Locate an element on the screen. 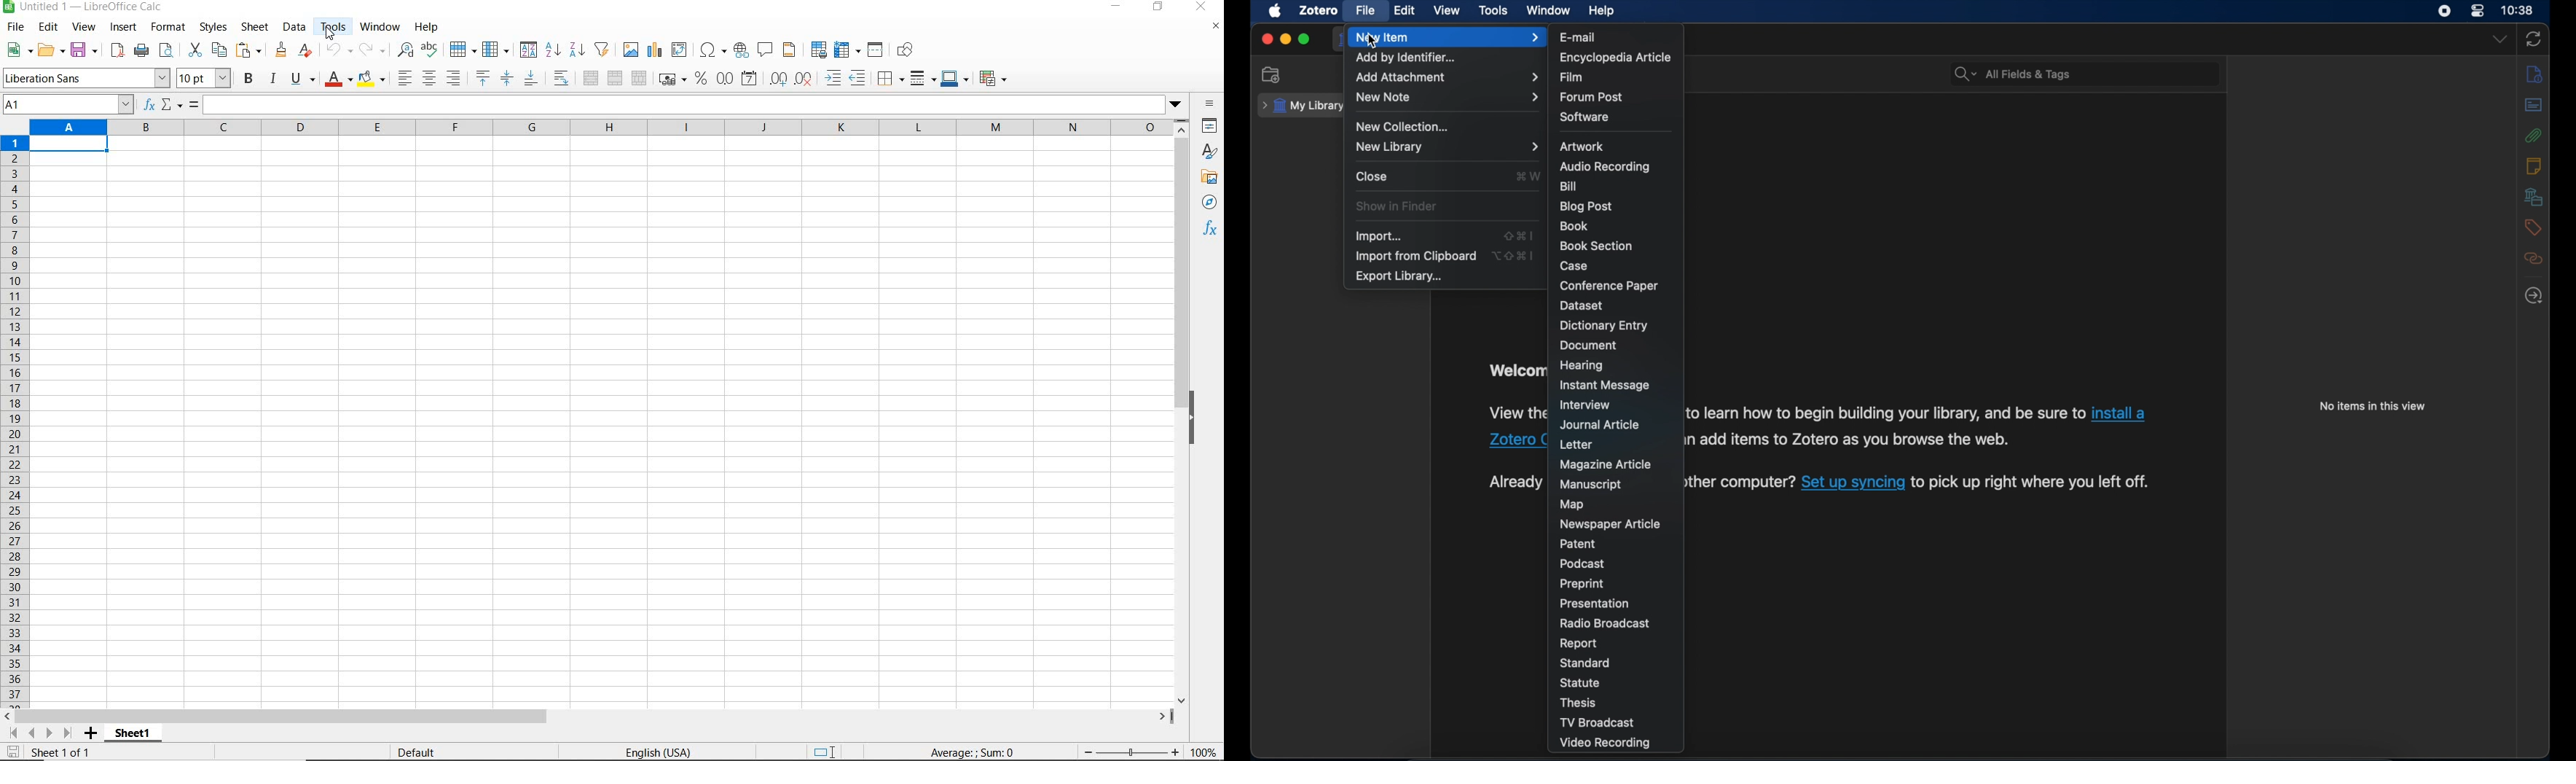 The image size is (2576, 784). format as date is located at coordinates (749, 78).